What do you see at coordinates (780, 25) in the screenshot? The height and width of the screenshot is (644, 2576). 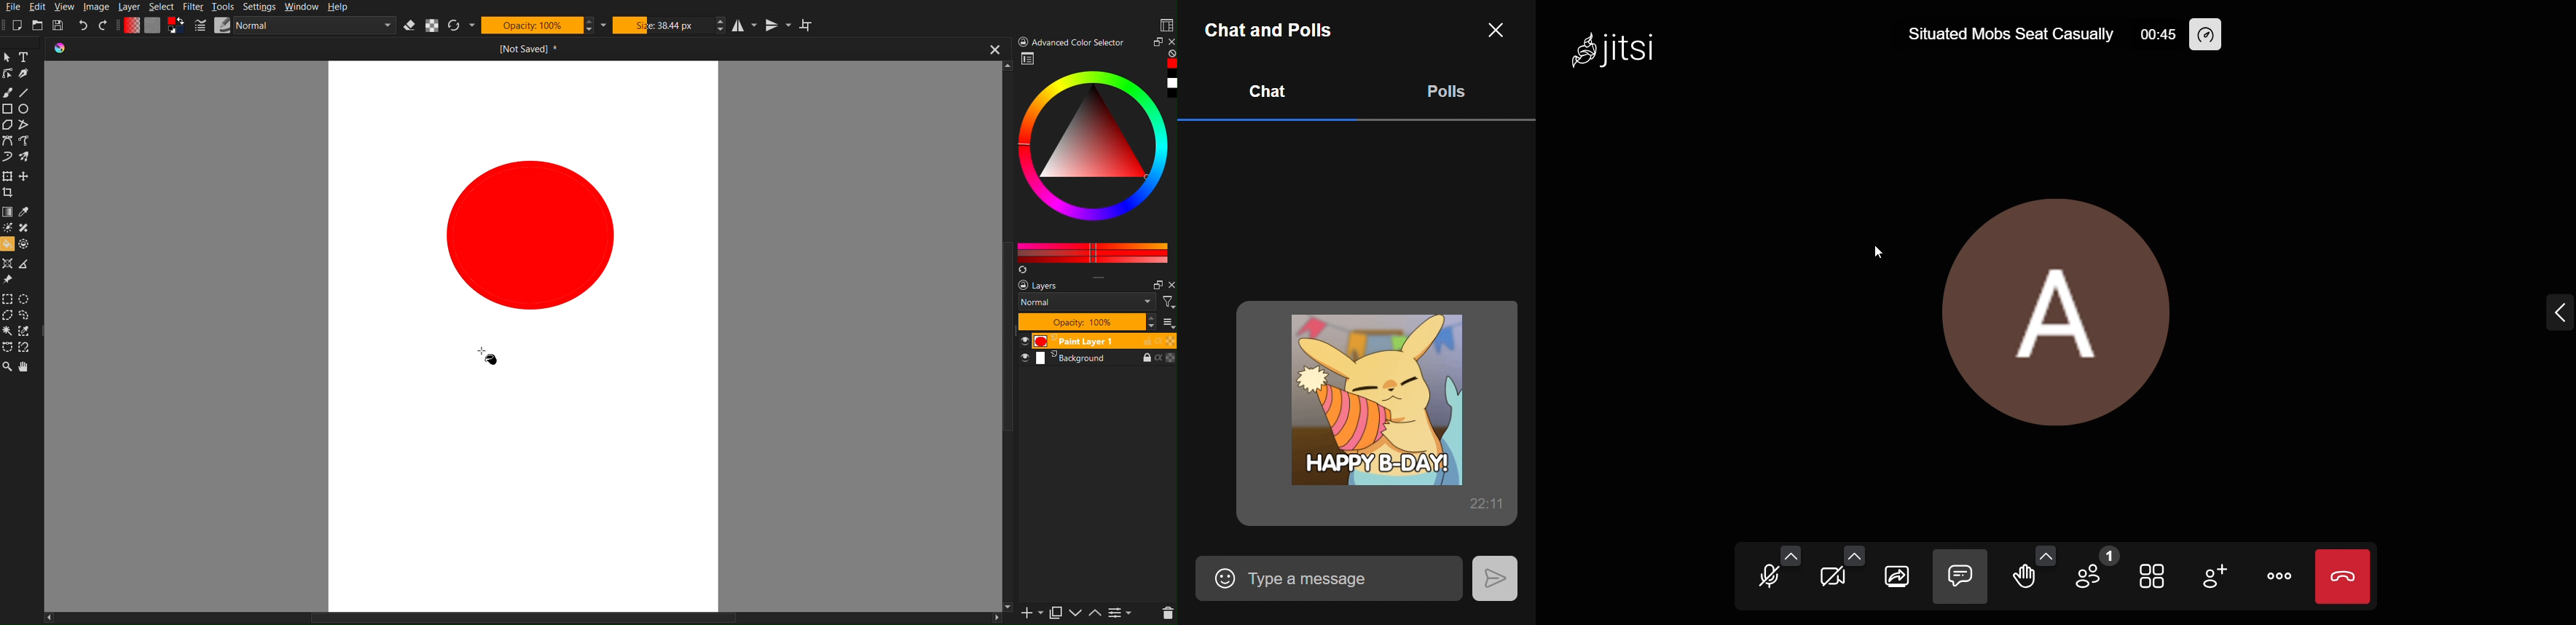 I see `Vertical Mirror` at bounding box center [780, 25].